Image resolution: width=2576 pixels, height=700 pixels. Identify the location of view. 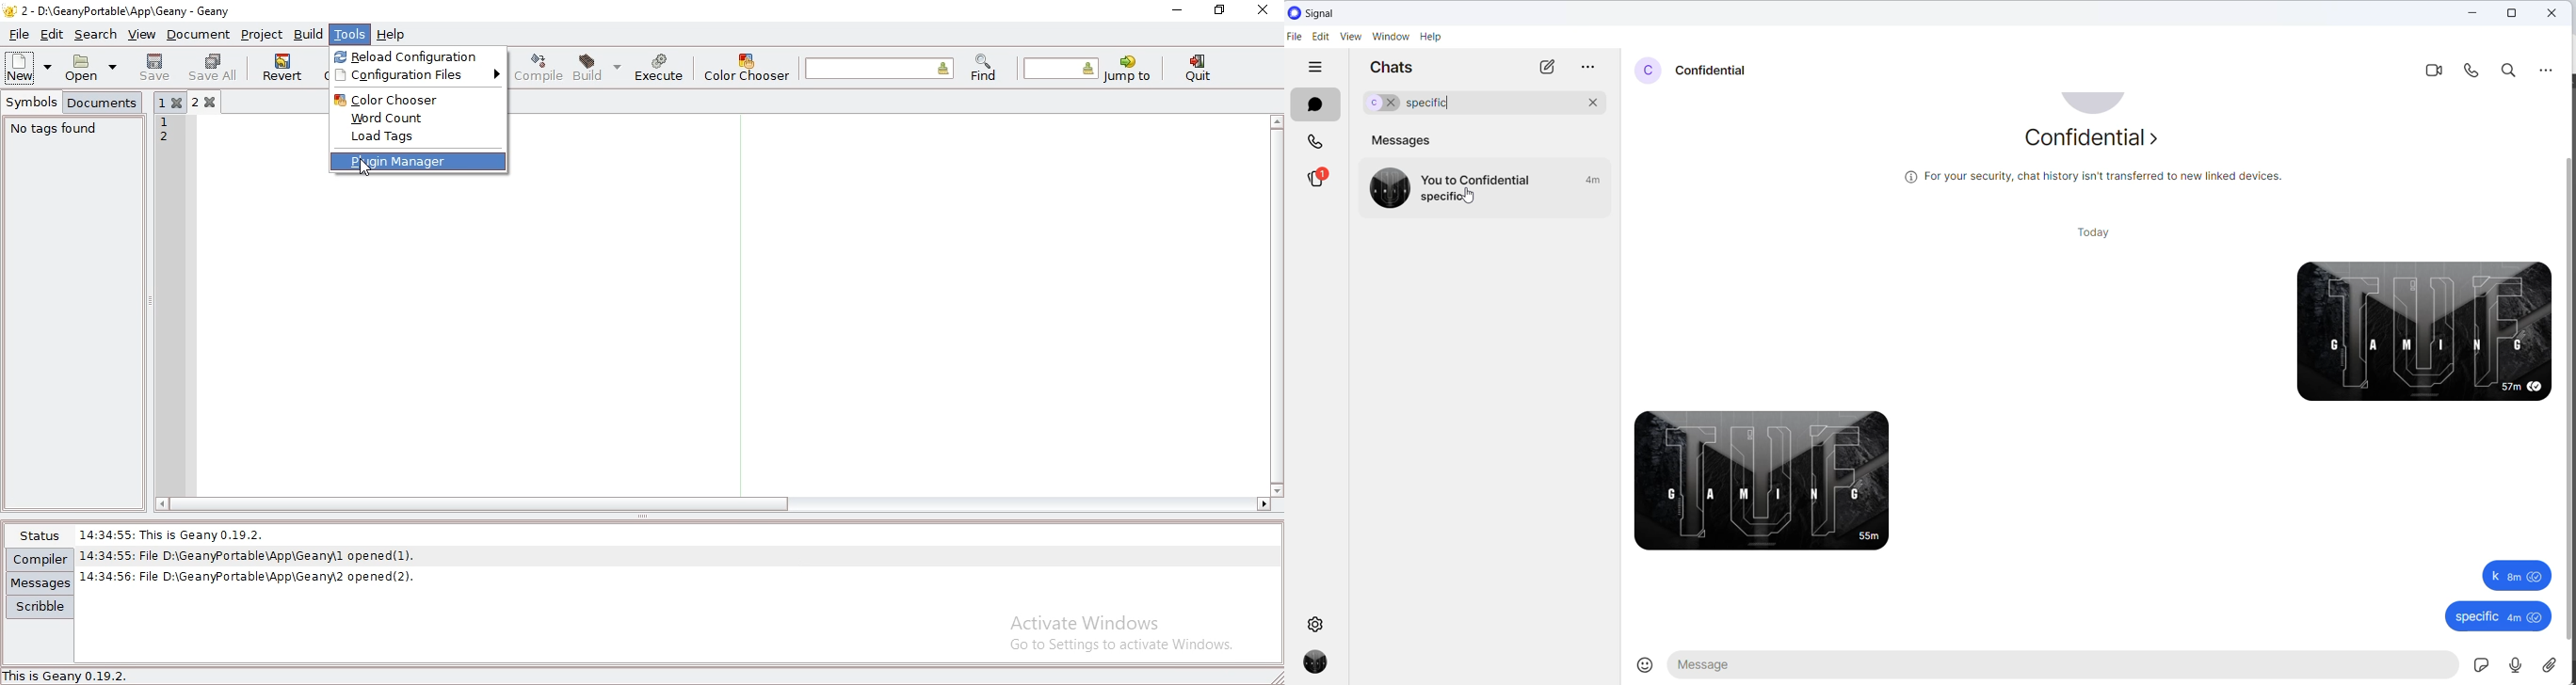
(1354, 38).